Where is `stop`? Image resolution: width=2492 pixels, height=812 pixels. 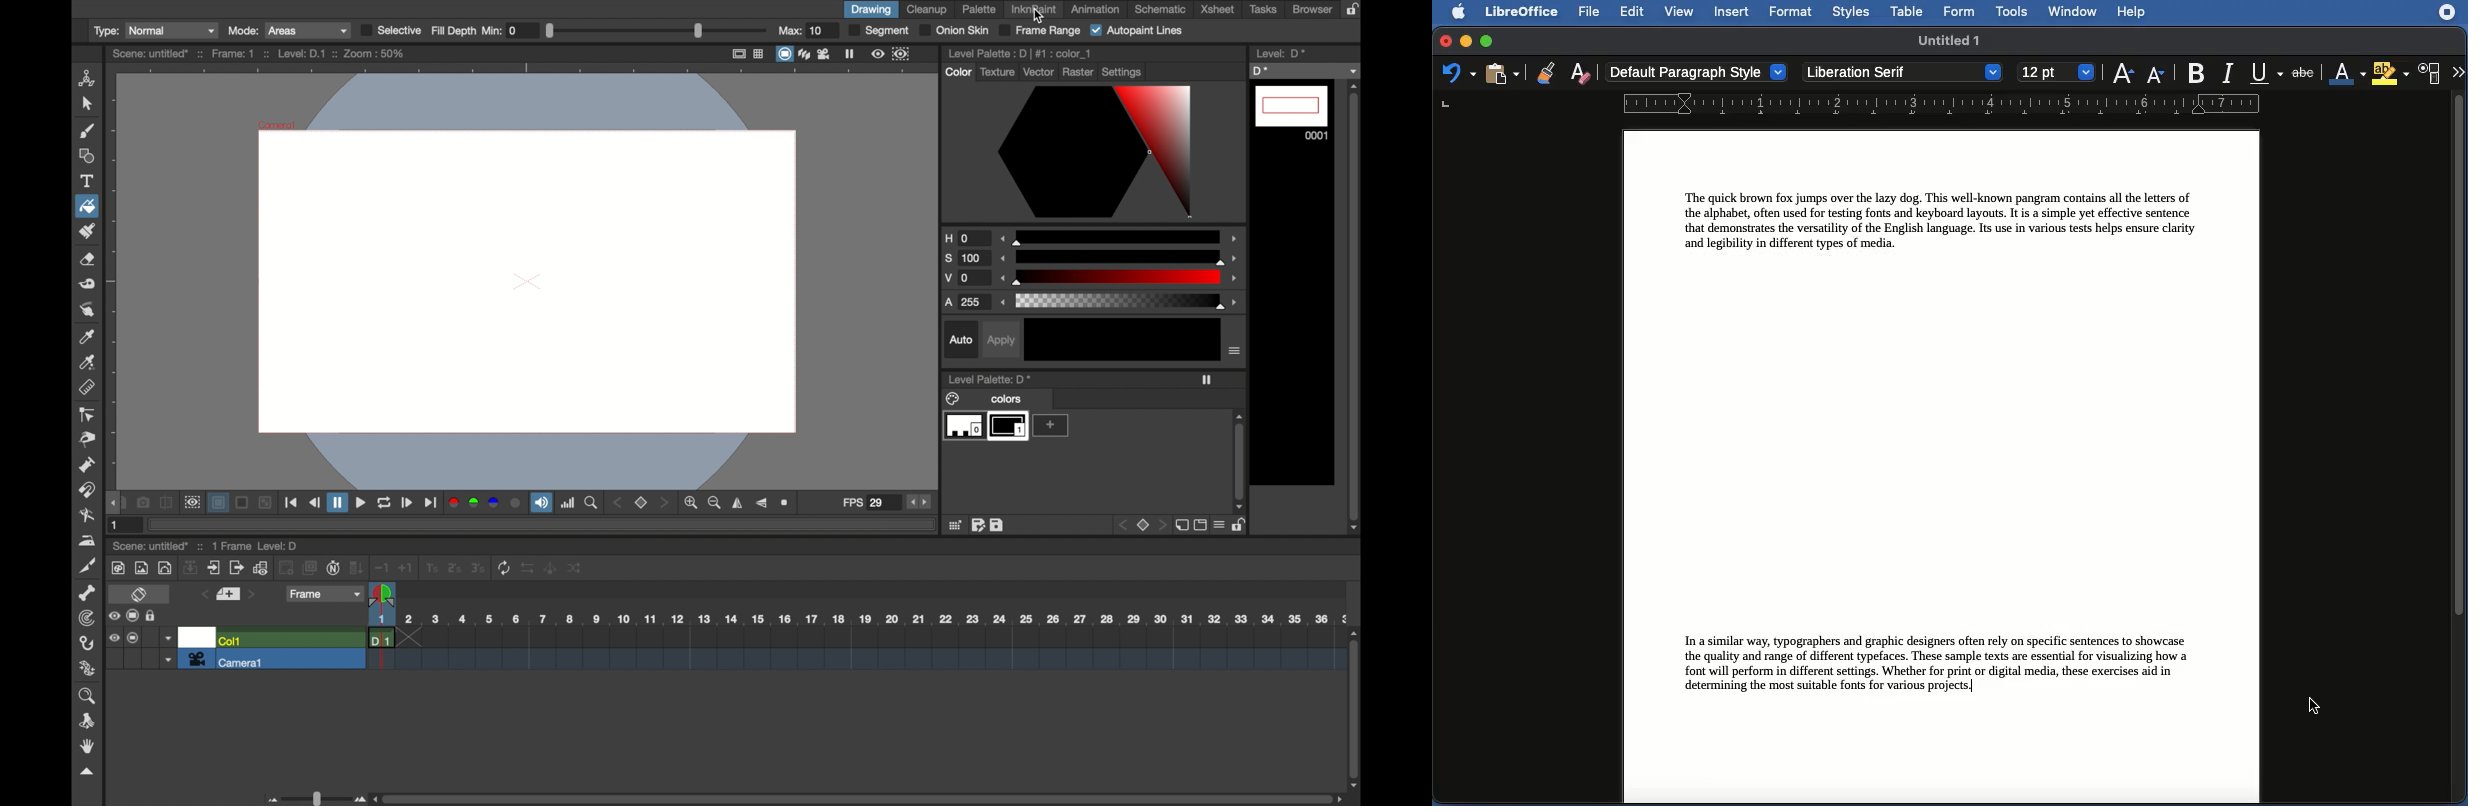
stop is located at coordinates (1142, 525).